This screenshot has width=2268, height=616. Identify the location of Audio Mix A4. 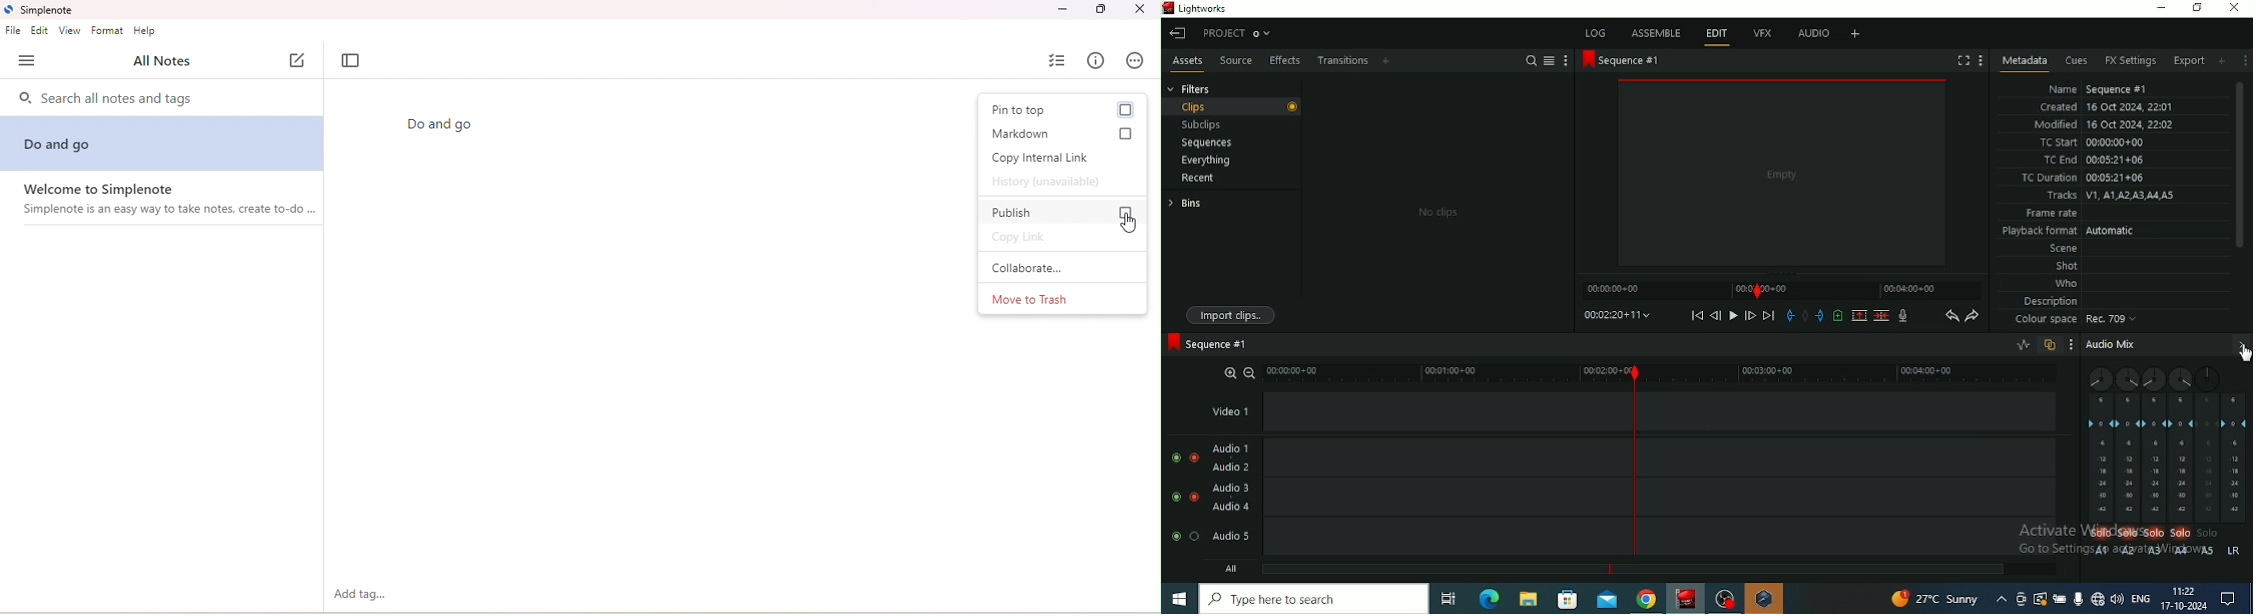
(2182, 458).